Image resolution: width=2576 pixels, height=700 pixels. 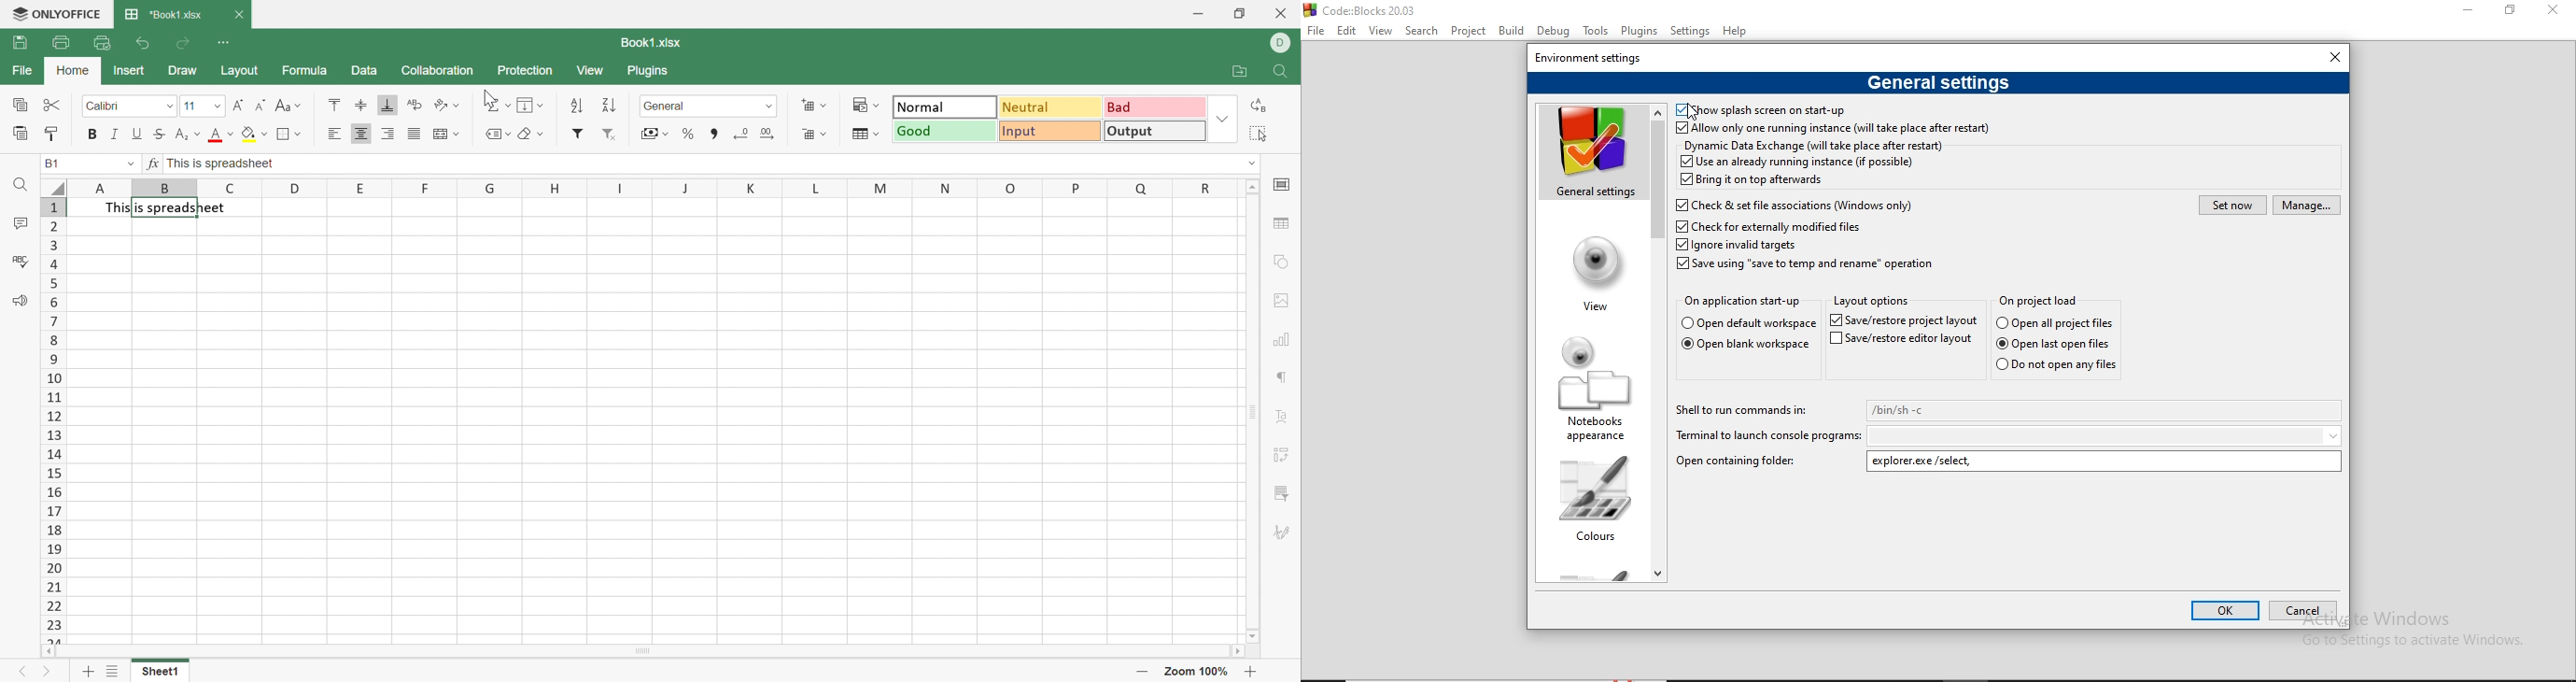 I want to click on set now, so click(x=2232, y=205).